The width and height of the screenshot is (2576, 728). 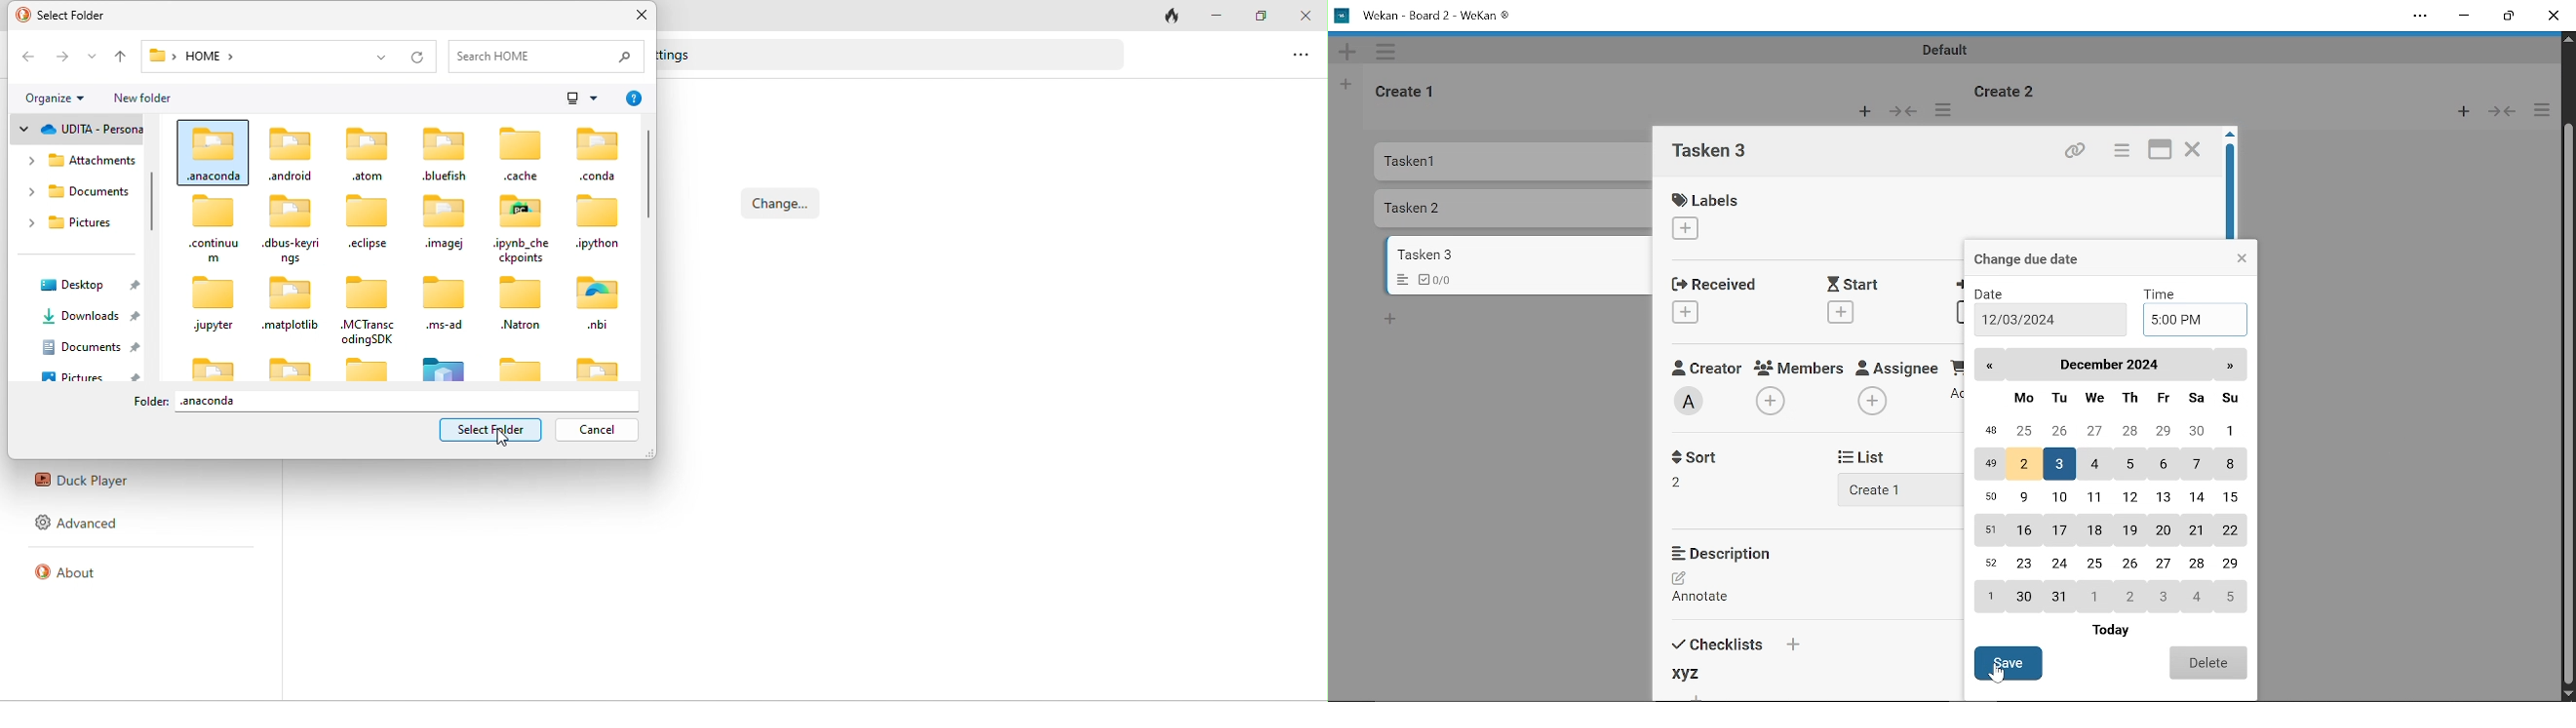 What do you see at coordinates (2498, 113) in the screenshot?
I see `Forward/Back` at bounding box center [2498, 113].